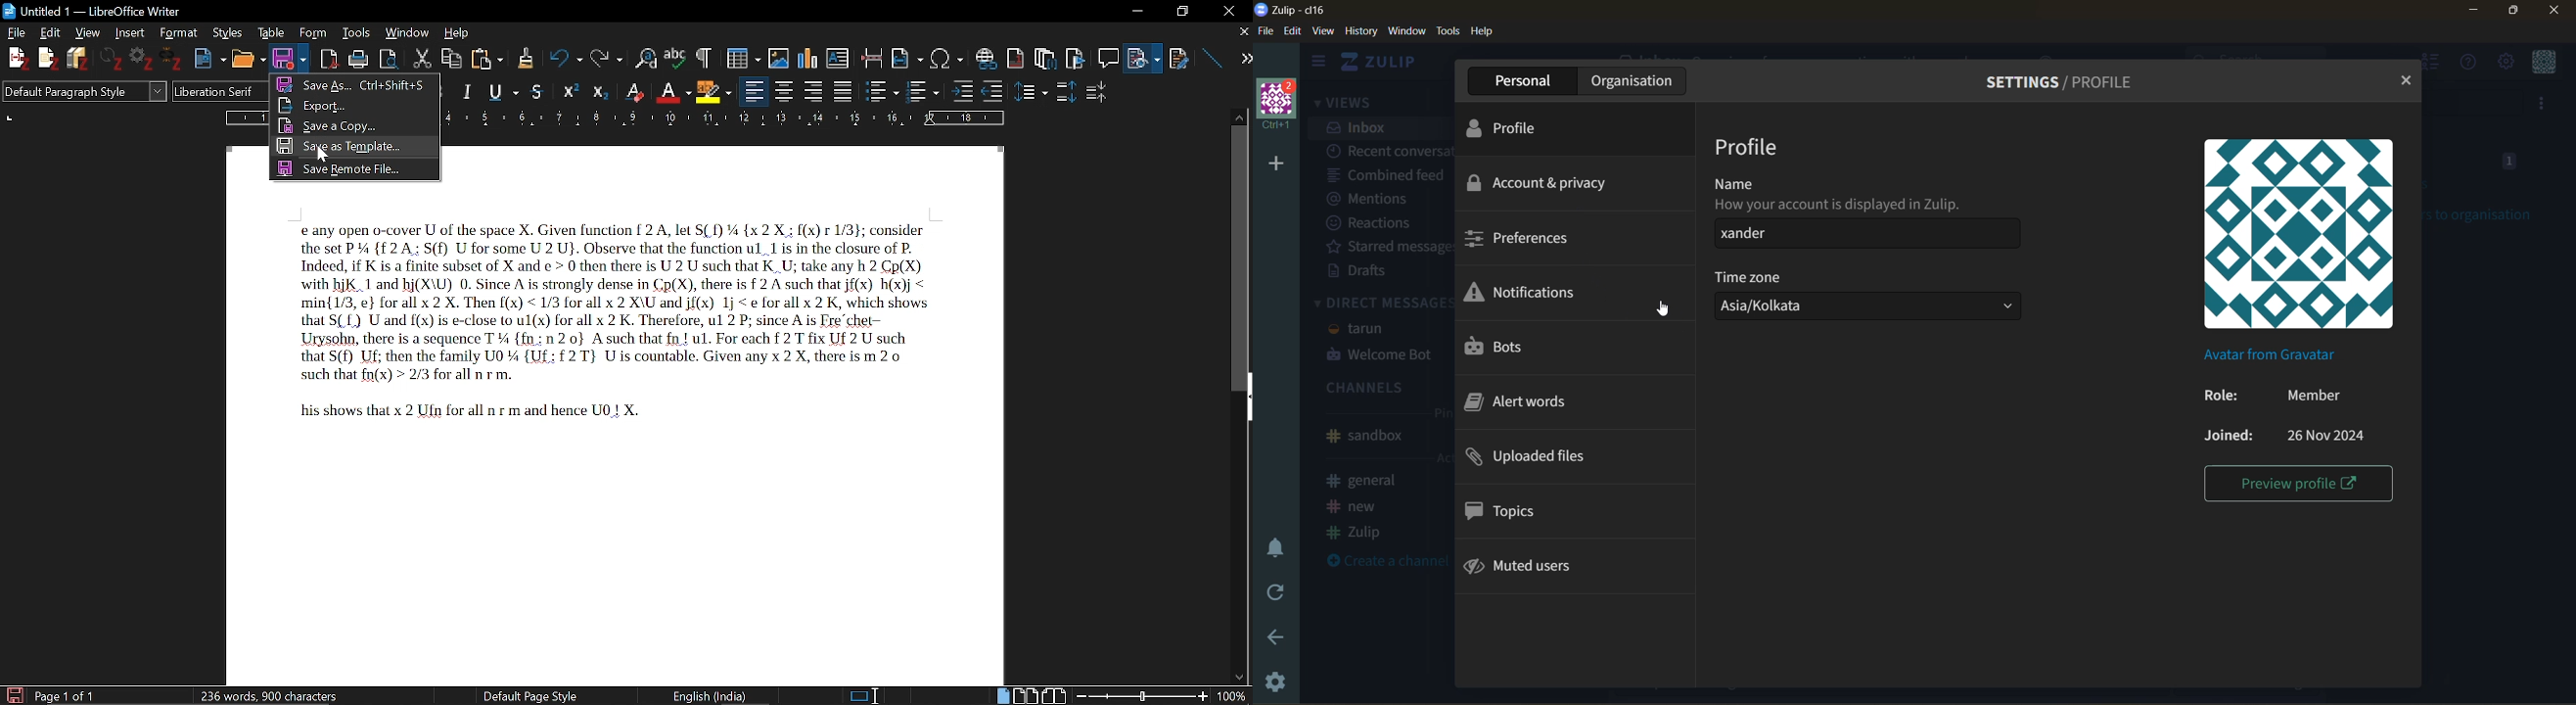 This screenshot has height=728, width=2576. What do you see at coordinates (815, 90) in the screenshot?
I see `Align right` at bounding box center [815, 90].